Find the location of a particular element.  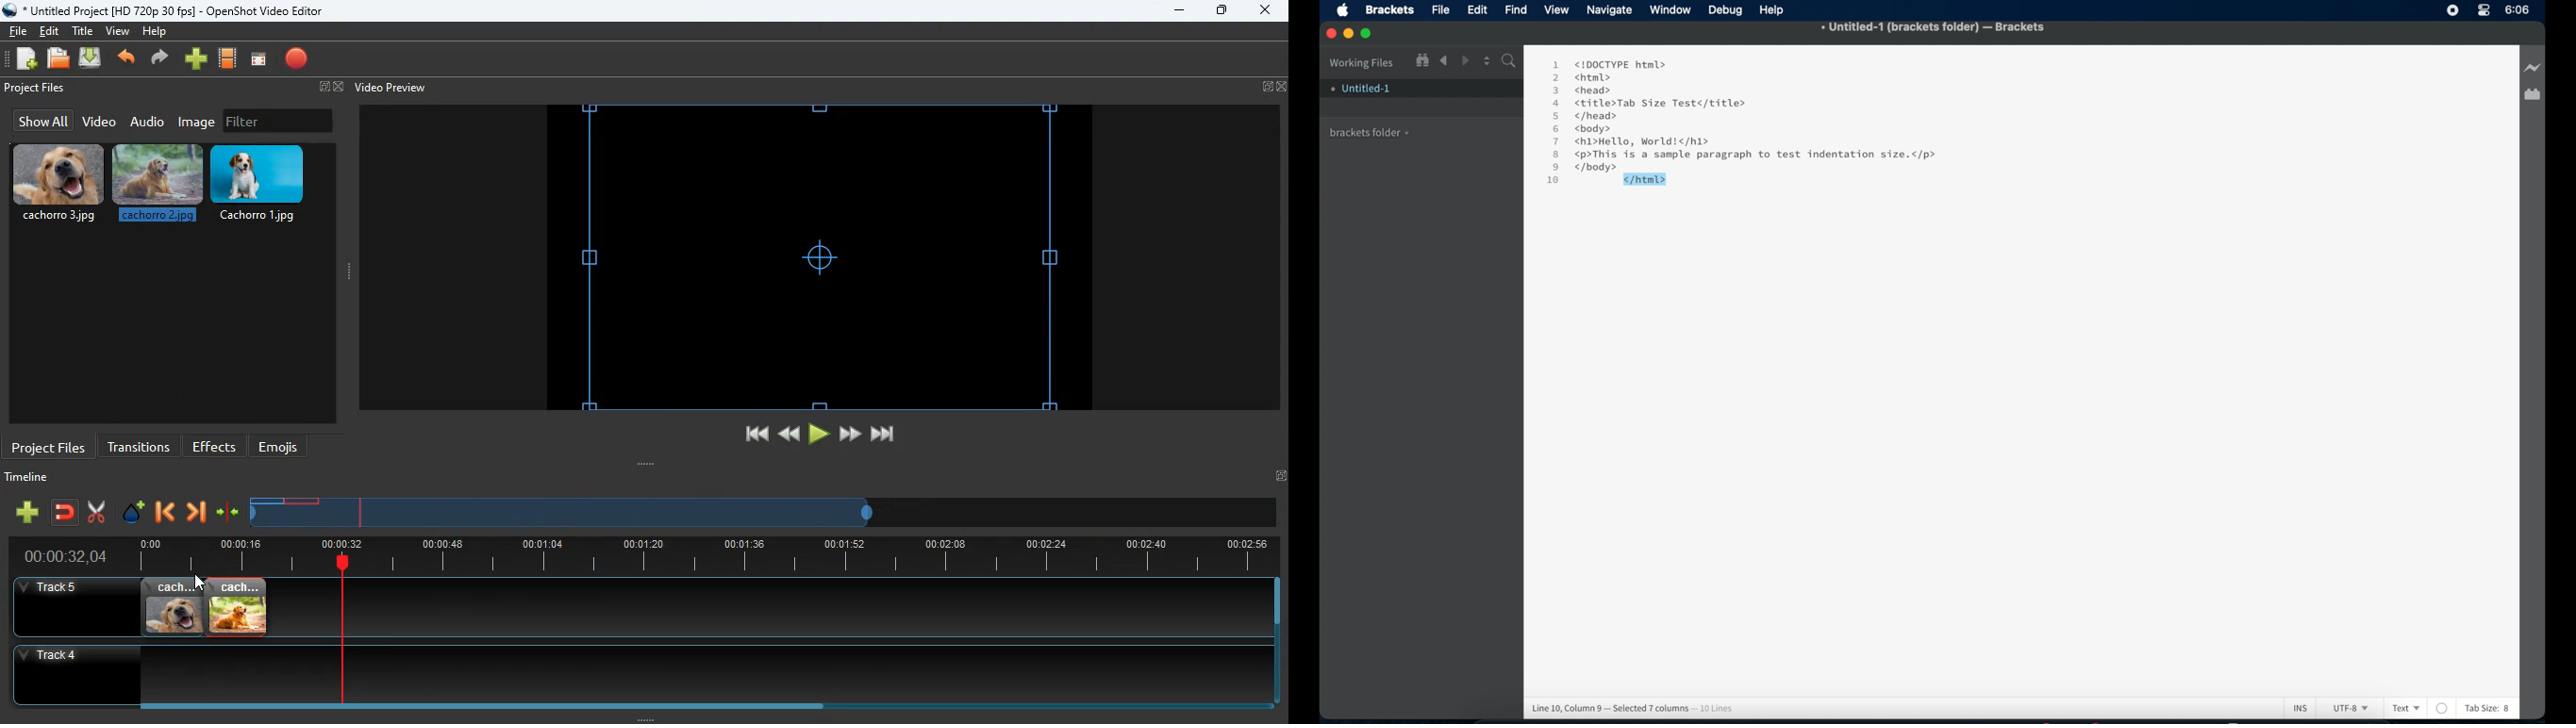

6 <body> is located at coordinates (1587, 129).